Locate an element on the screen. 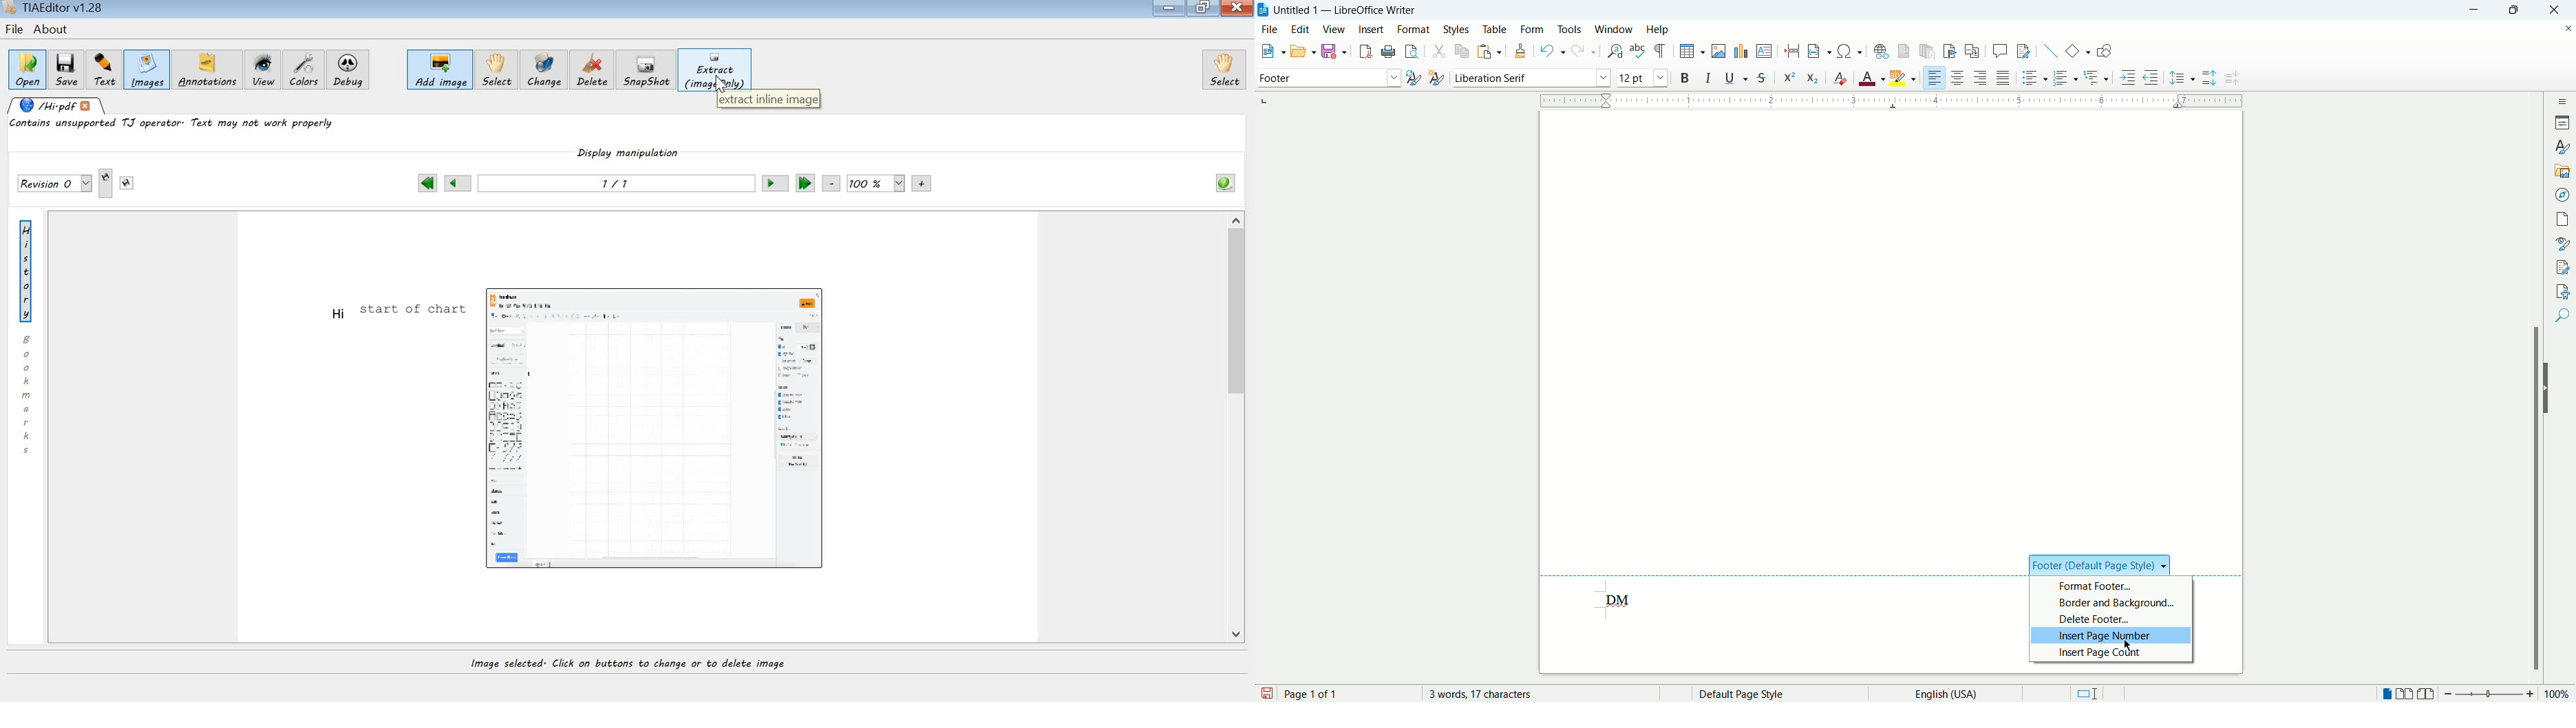  justified is located at coordinates (2005, 78).